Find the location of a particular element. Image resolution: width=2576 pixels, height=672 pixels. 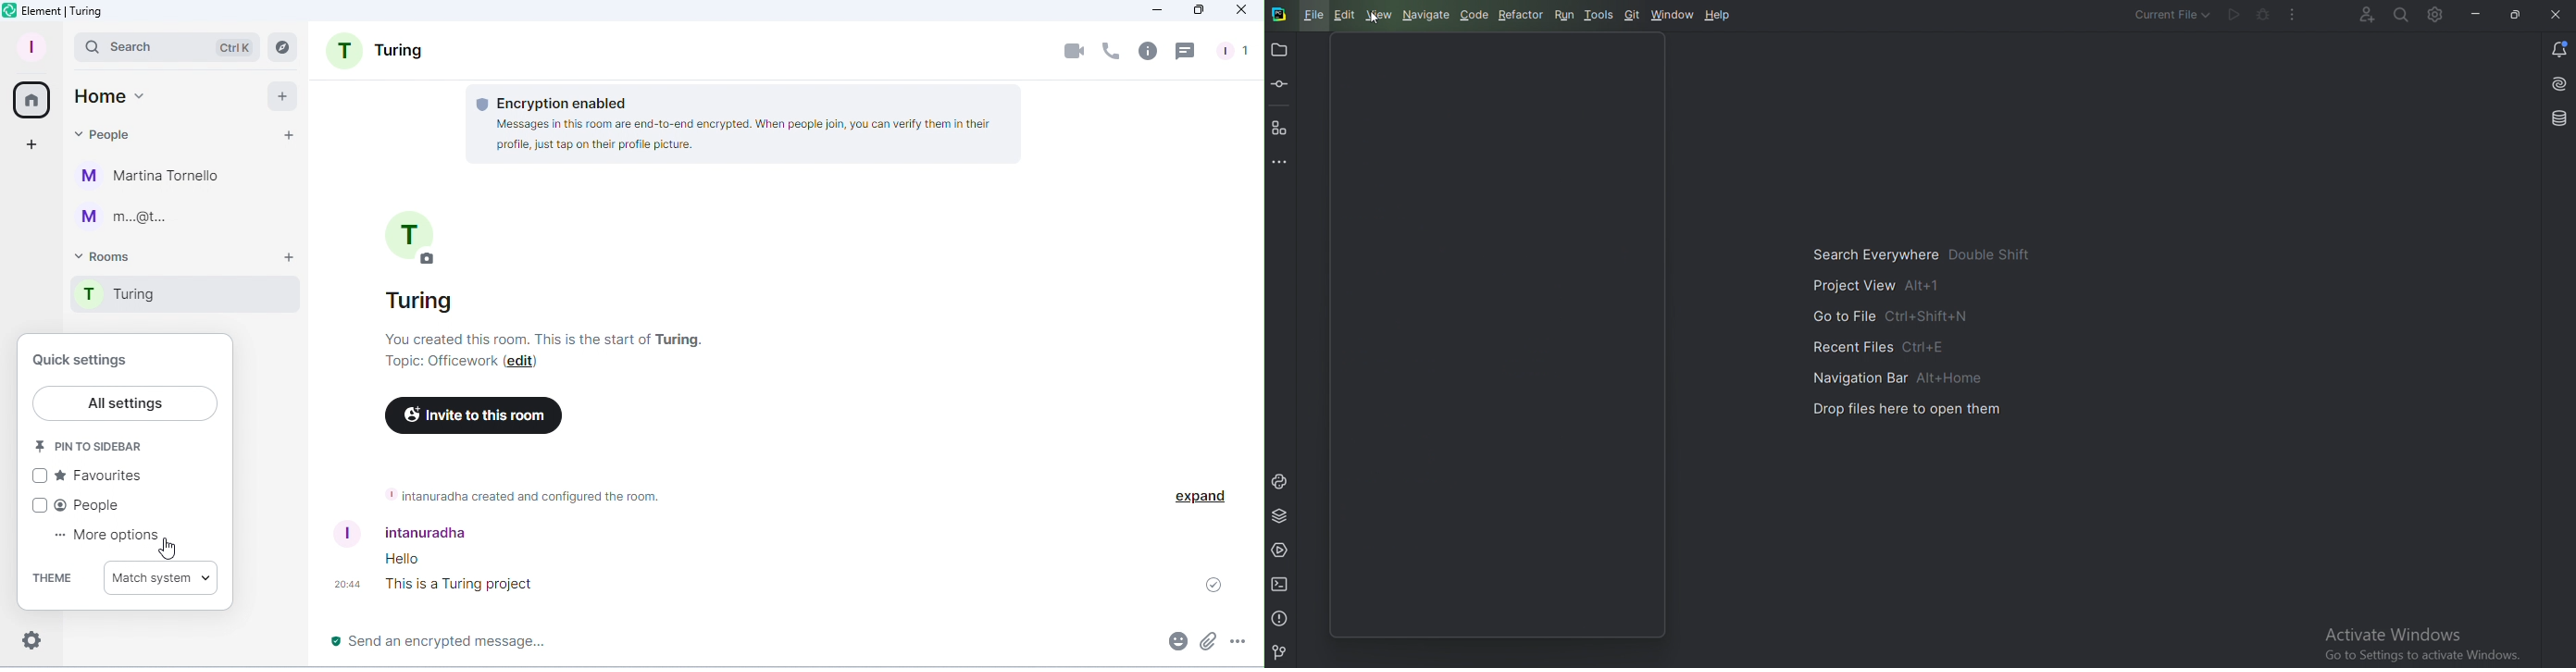

Topic is located at coordinates (439, 365).